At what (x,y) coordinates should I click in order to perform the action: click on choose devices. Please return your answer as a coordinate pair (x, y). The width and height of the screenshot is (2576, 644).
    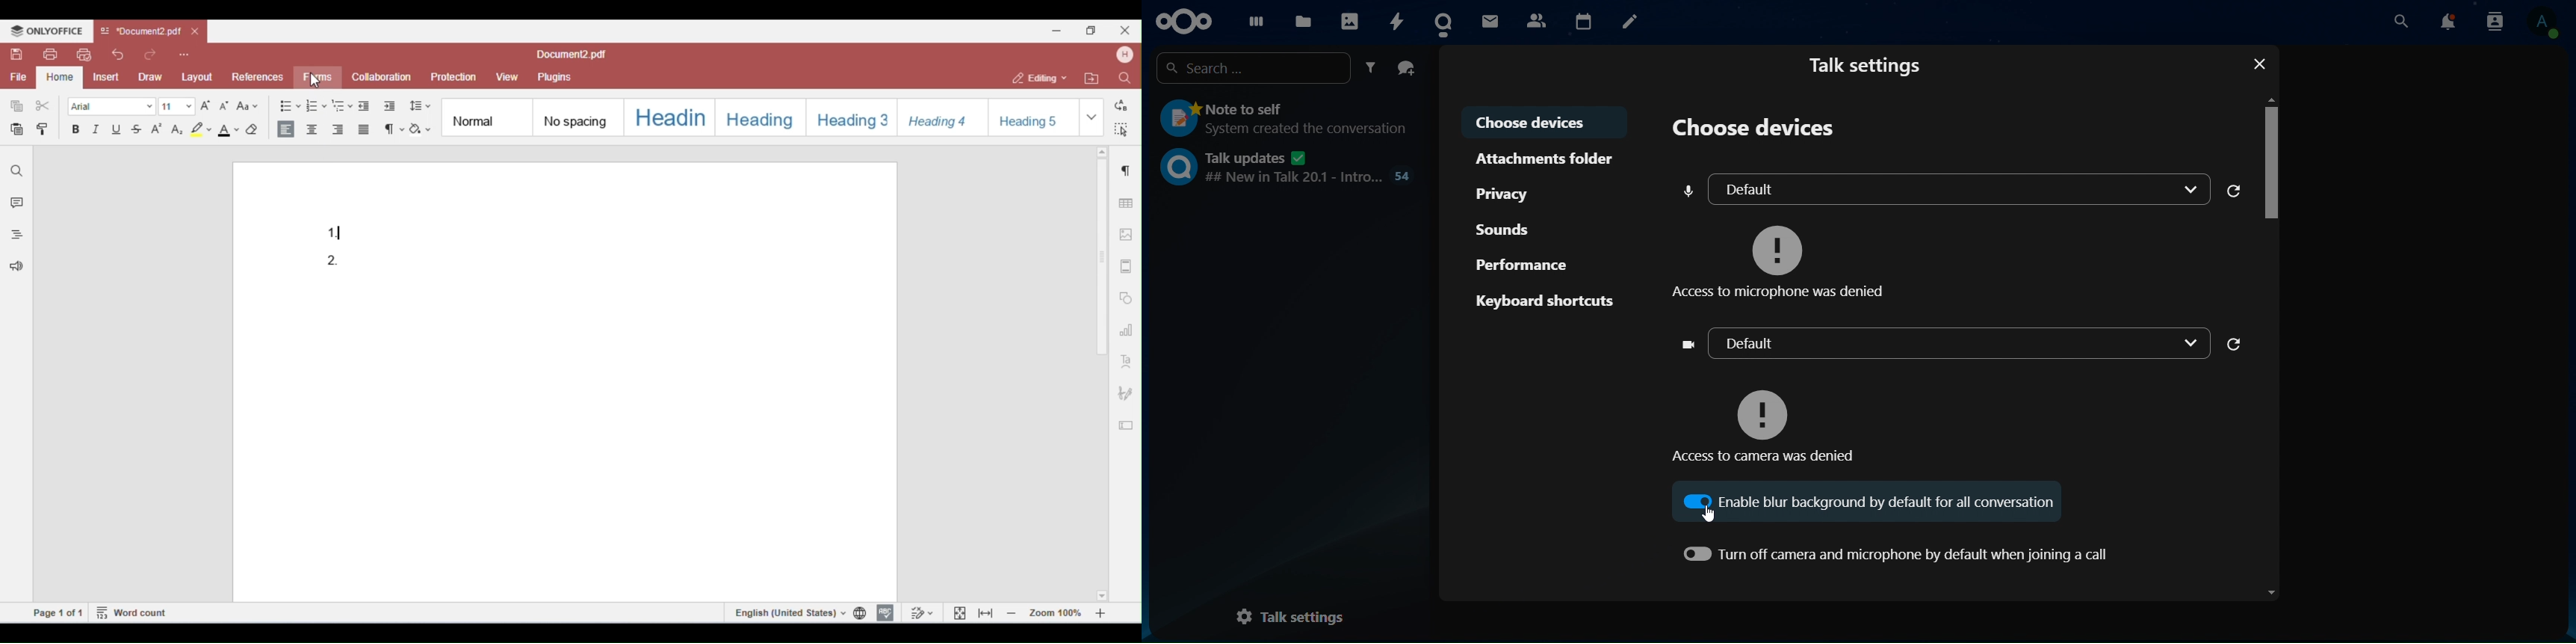
    Looking at the image, I should click on (1752, 129).